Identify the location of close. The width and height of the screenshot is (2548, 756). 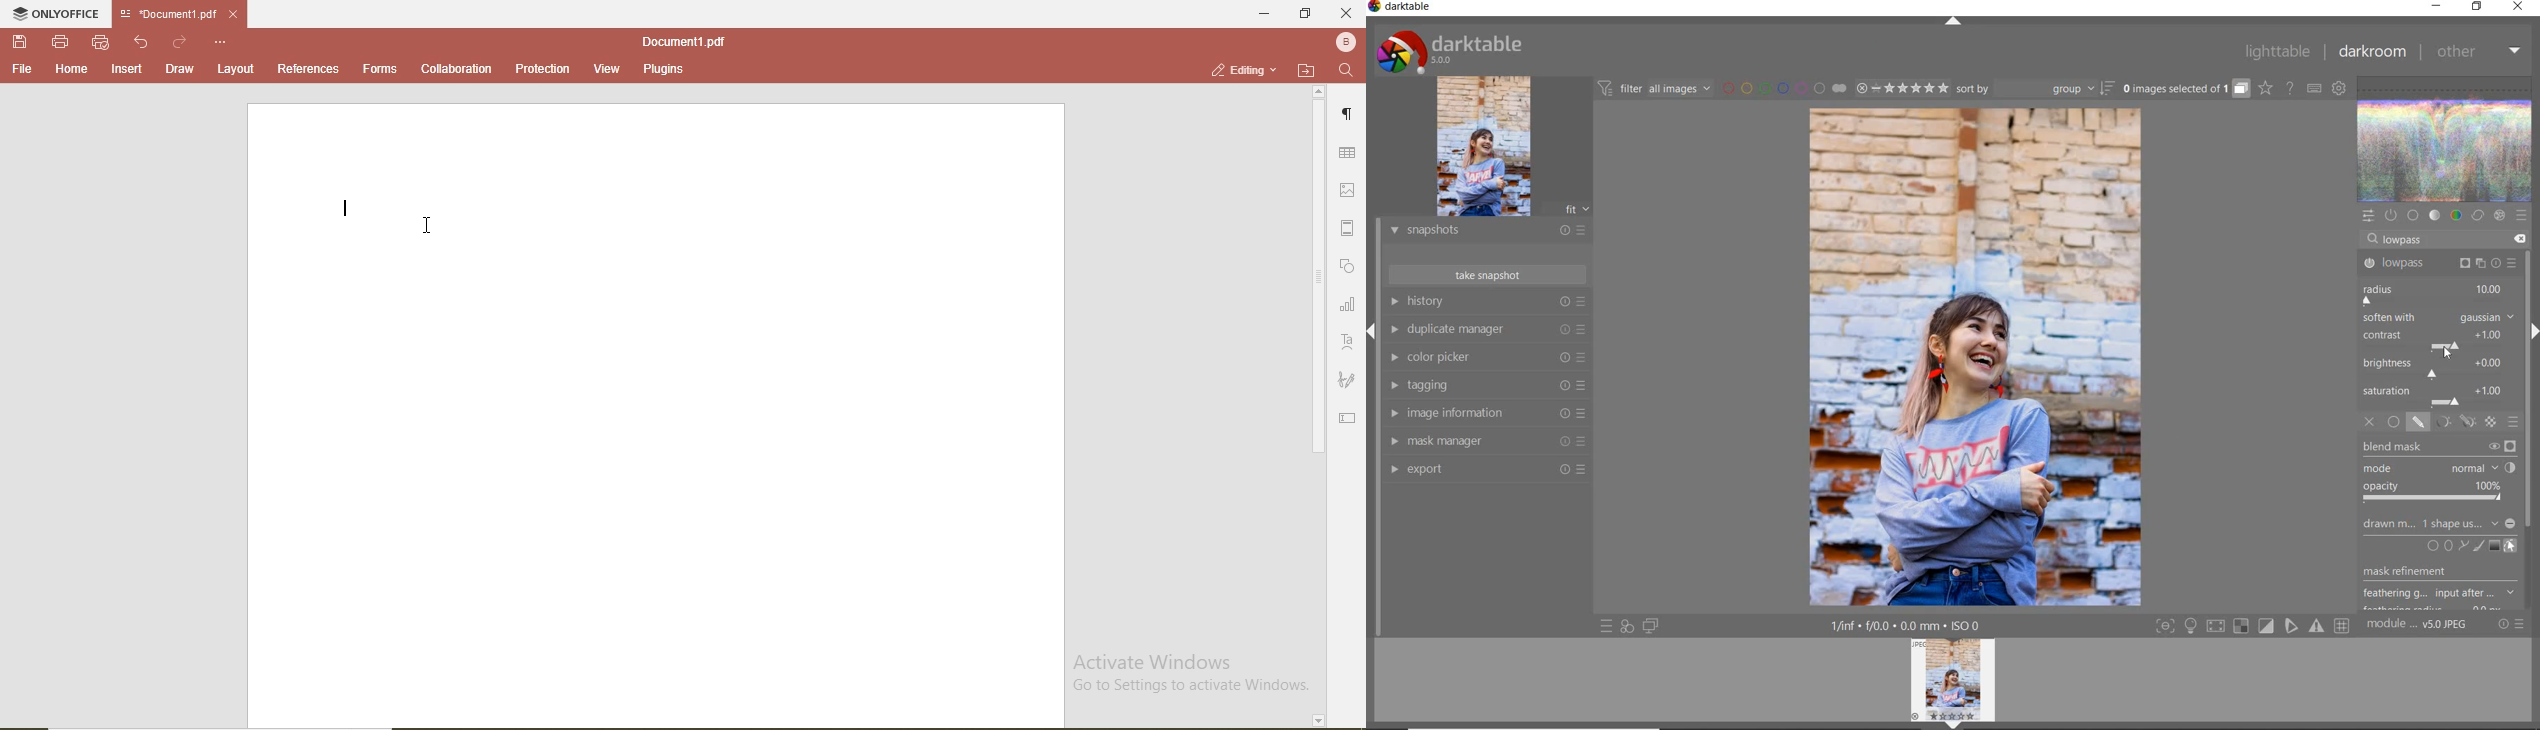
(2518, 8).